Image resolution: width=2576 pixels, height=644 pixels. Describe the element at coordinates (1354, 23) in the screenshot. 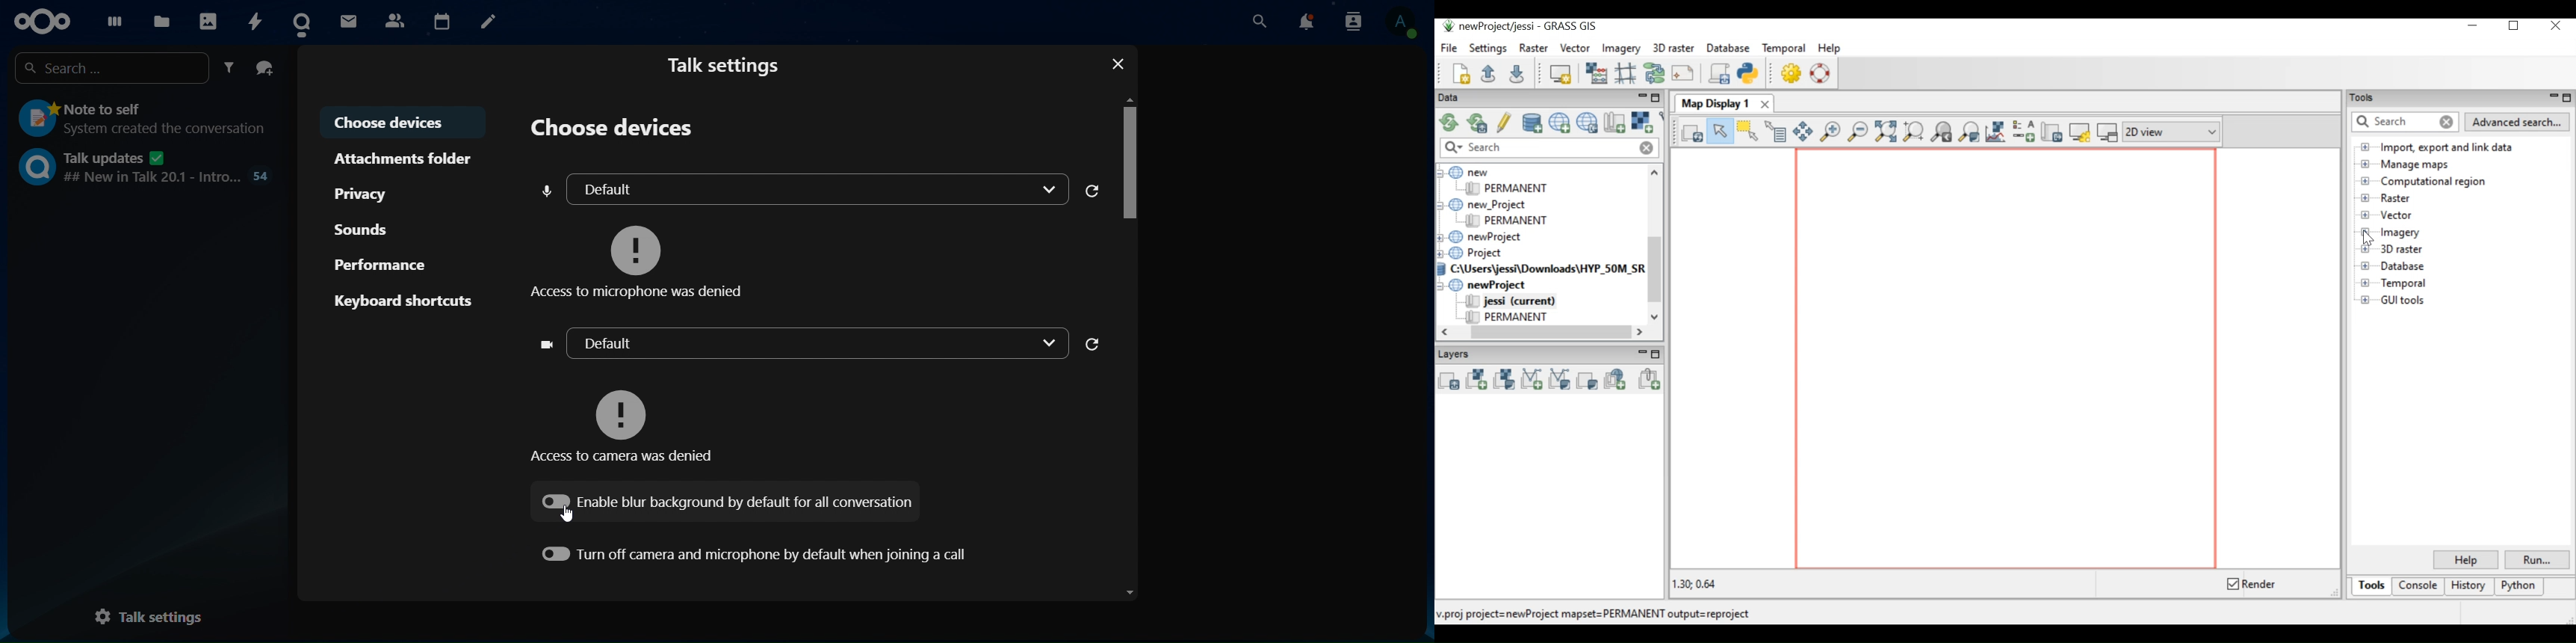

I see `contacts` at that location.